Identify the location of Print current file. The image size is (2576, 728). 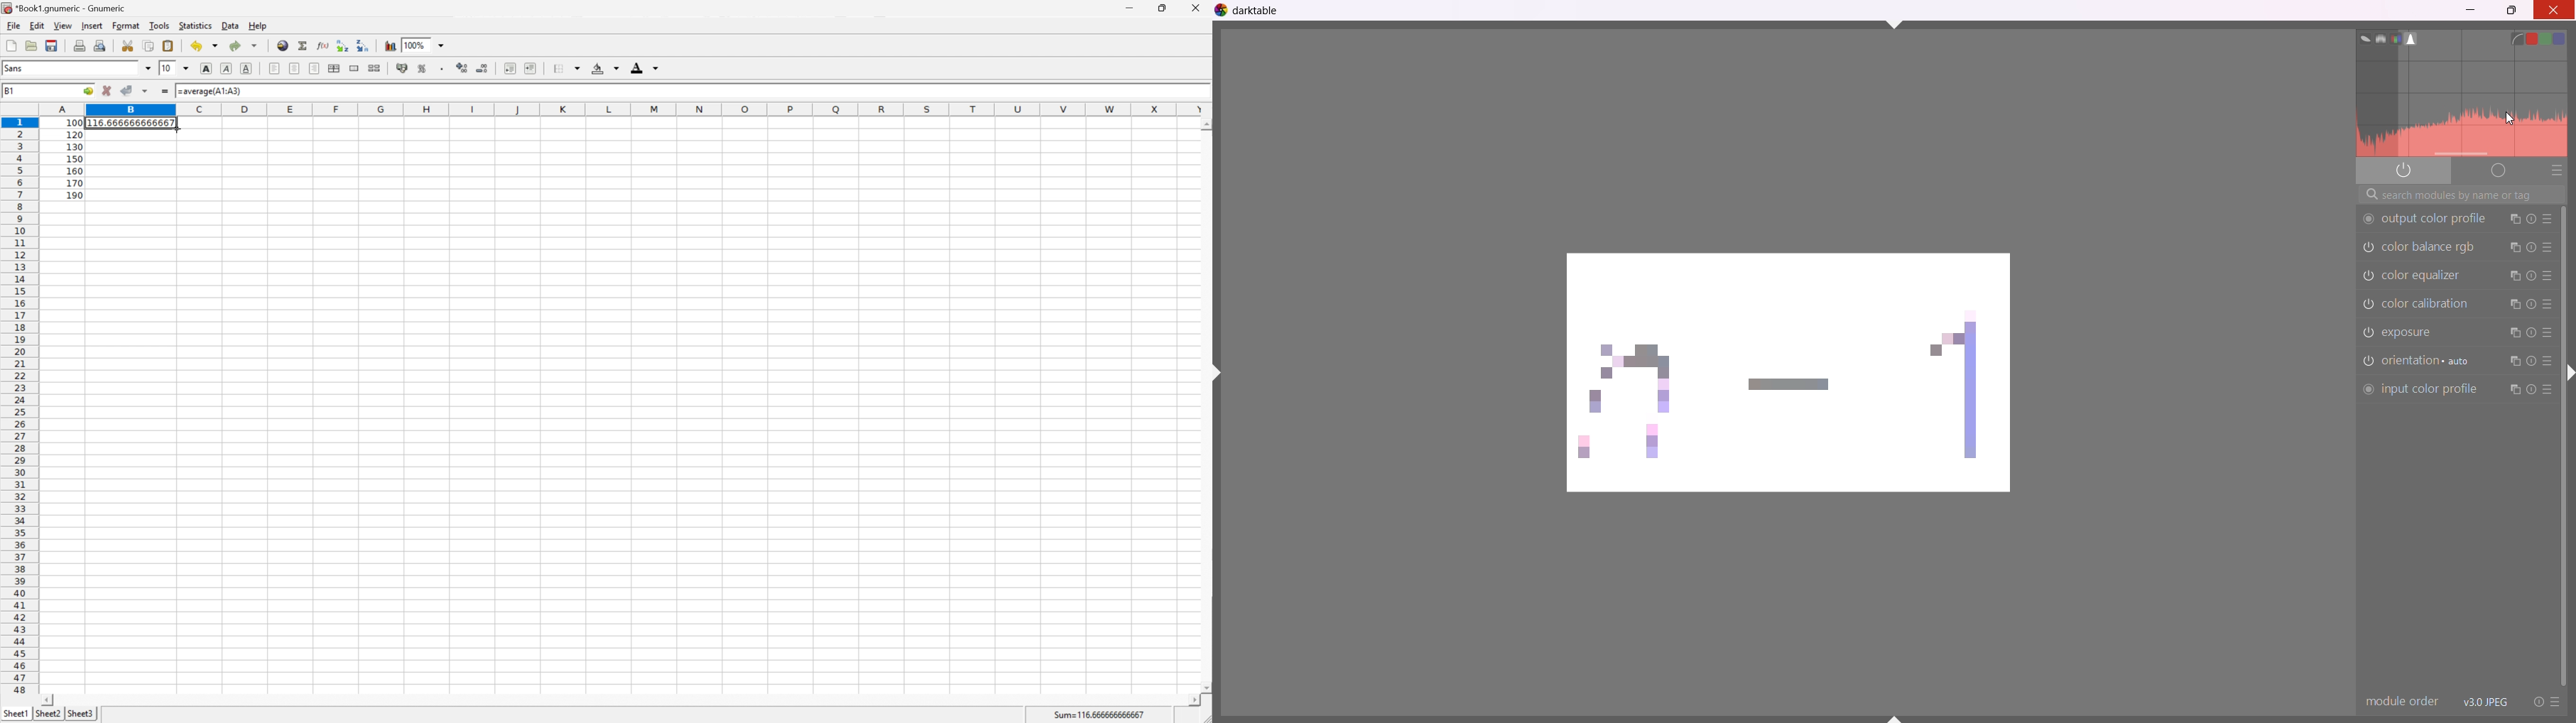
(80, 45).